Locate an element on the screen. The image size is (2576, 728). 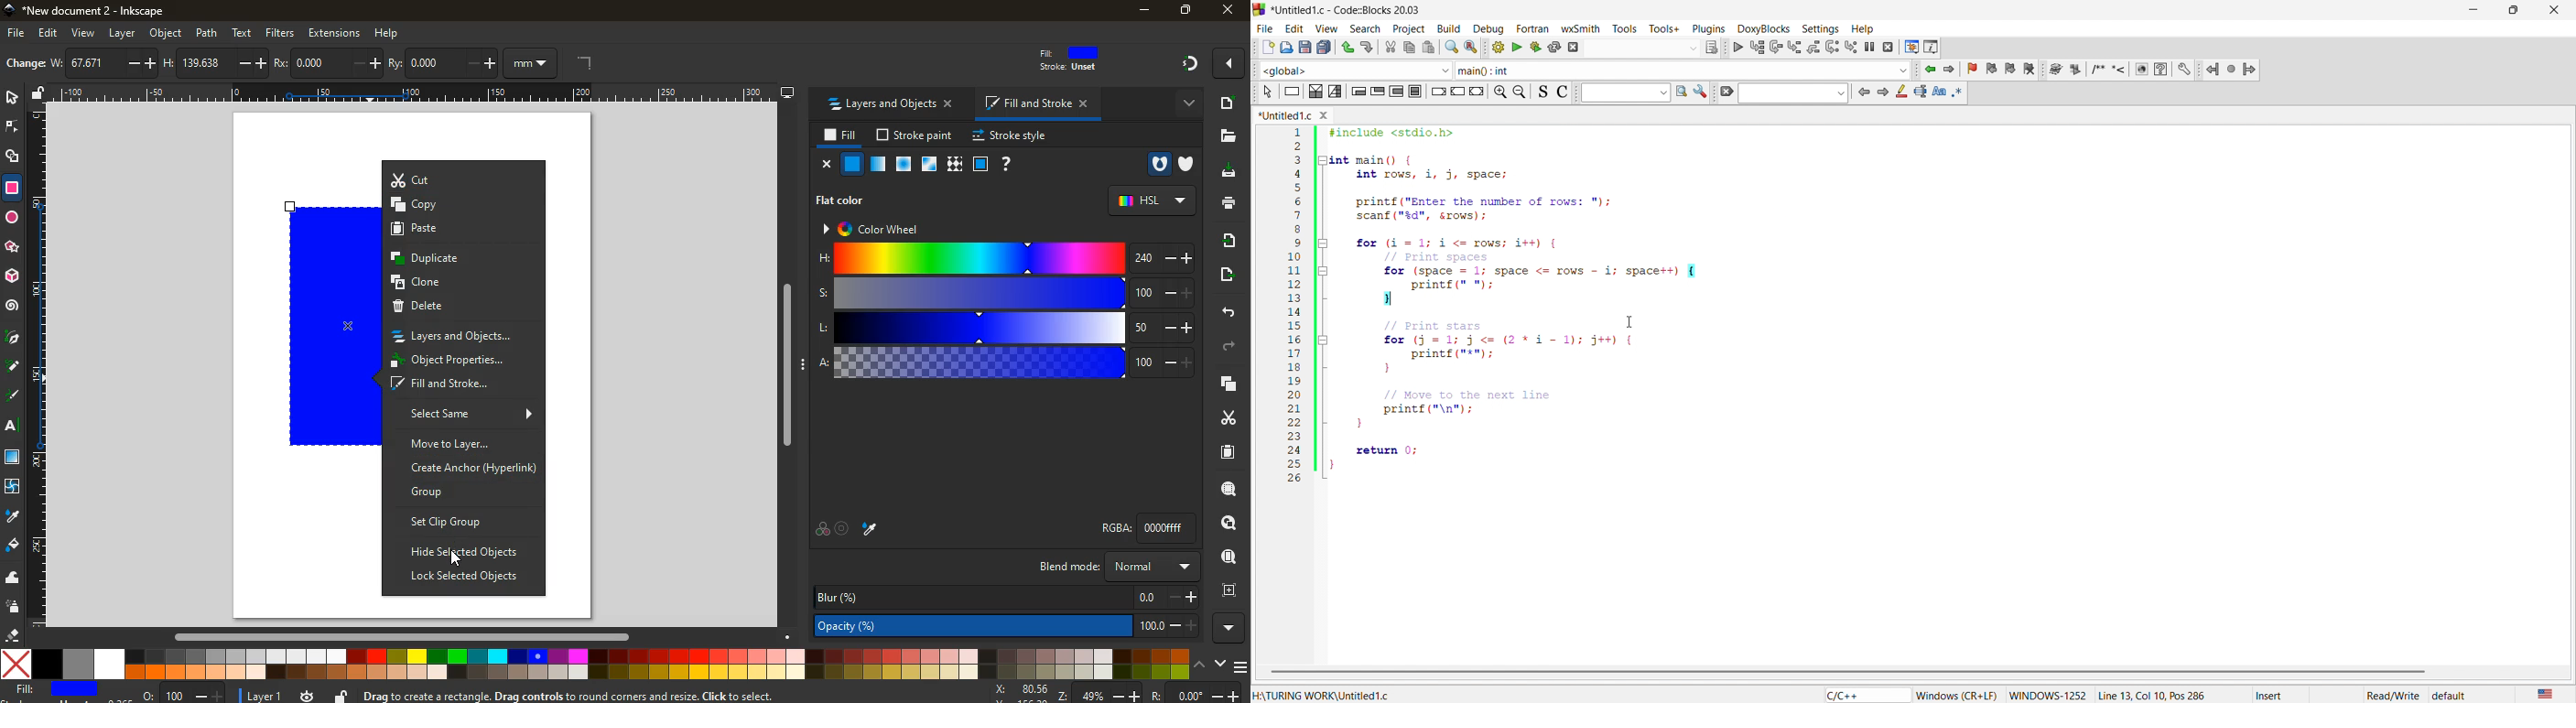
 is located at coordinates (12, 220).